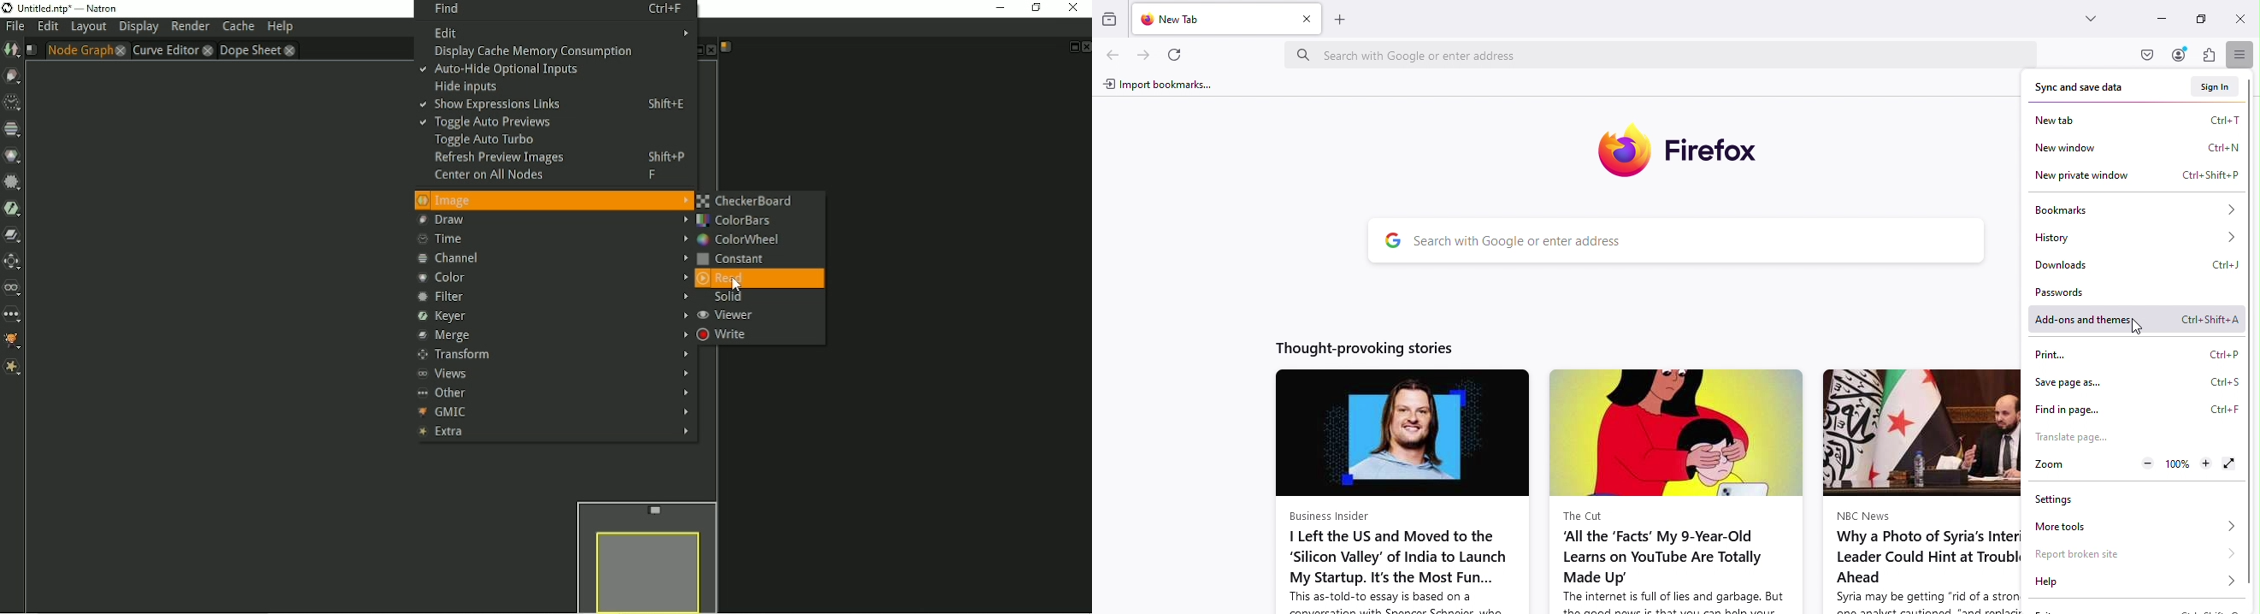  I want to click on Open application menu, so click(2239, 53).